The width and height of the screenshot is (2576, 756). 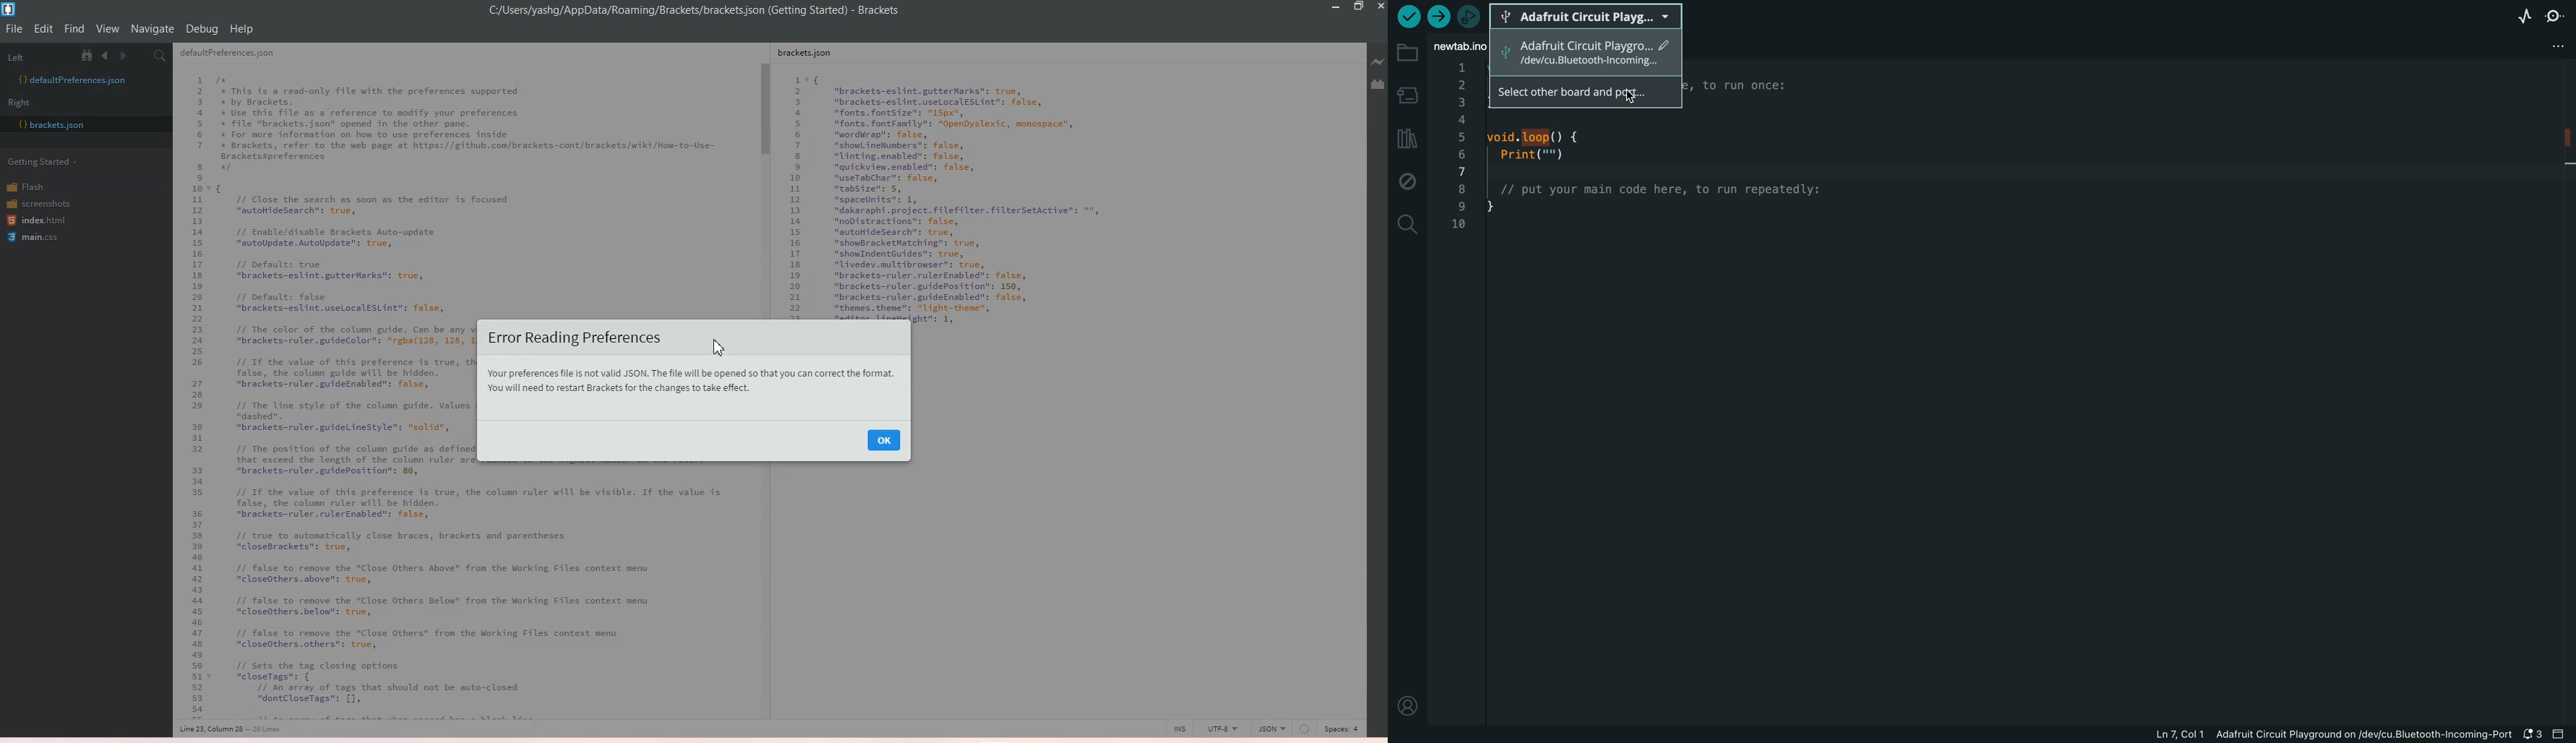 What do you see at coordinates (35, 239) in the screenshot?
I see `main.css` at bounding box center [35, 239].